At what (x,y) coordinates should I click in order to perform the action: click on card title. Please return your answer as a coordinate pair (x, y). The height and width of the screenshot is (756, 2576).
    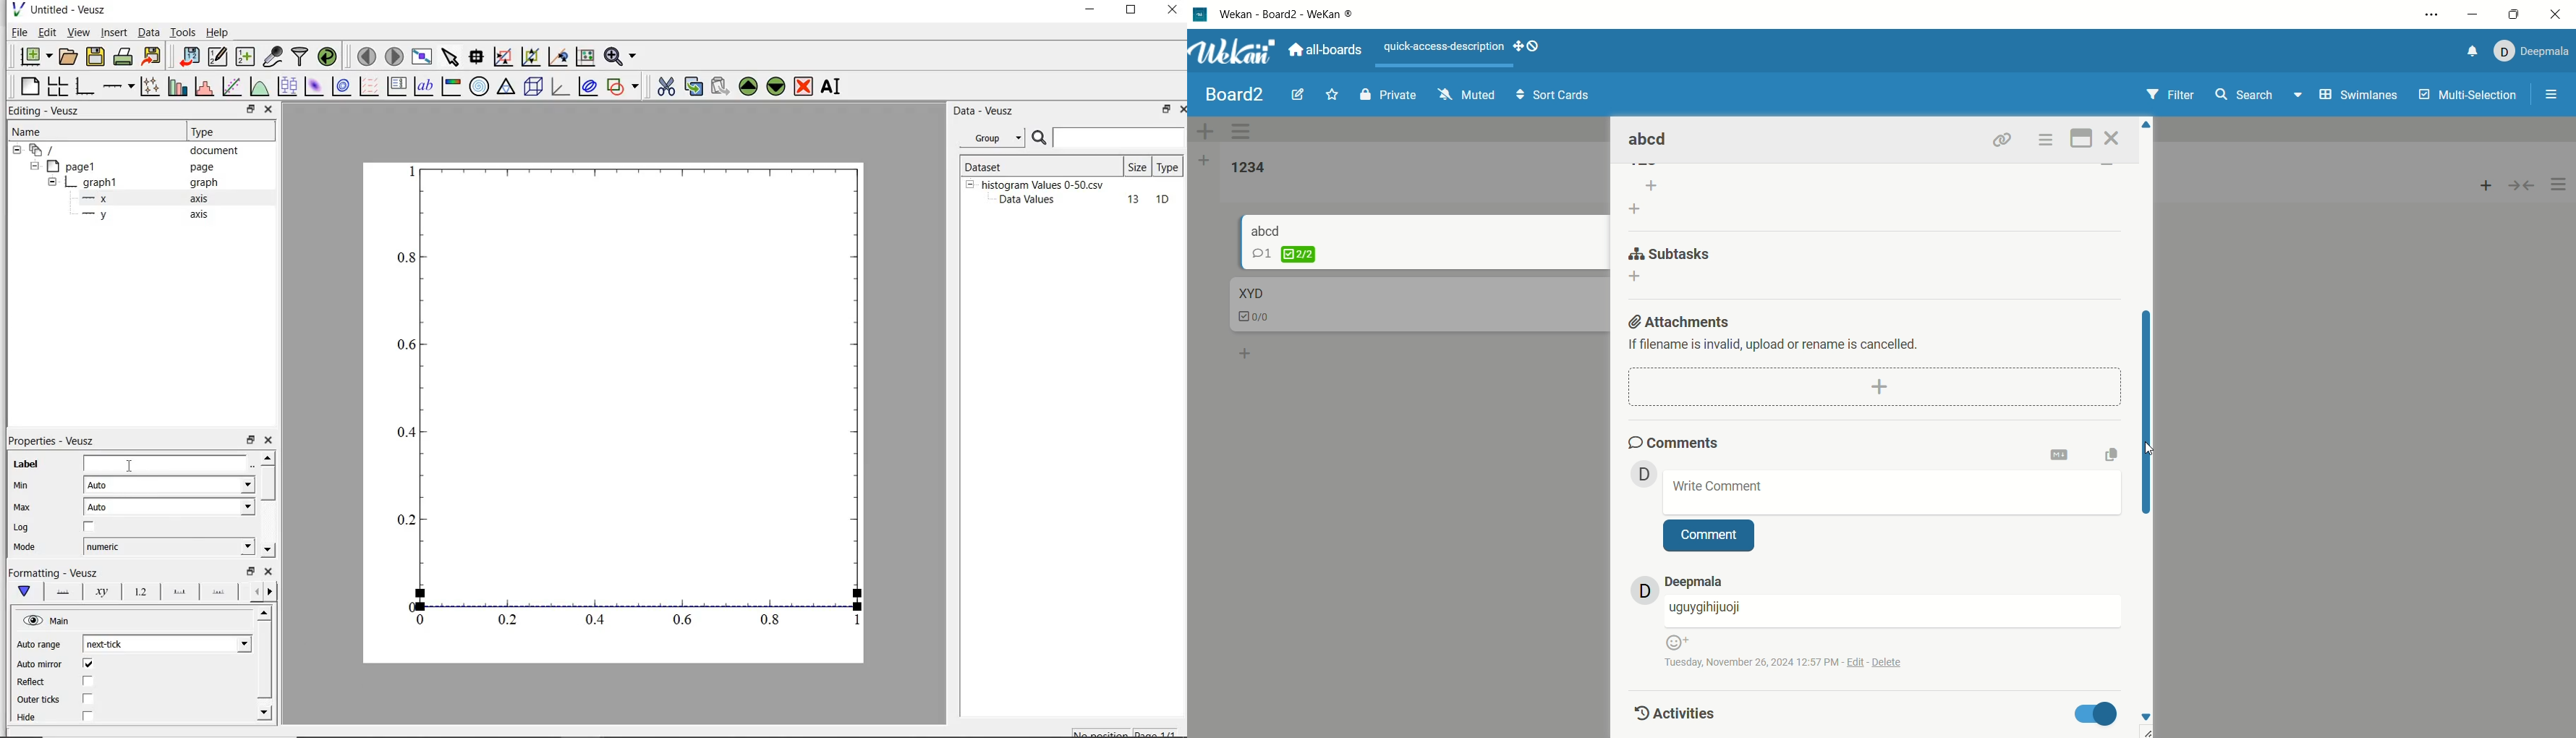
    Looking at the image, I should click on (1267, 229).